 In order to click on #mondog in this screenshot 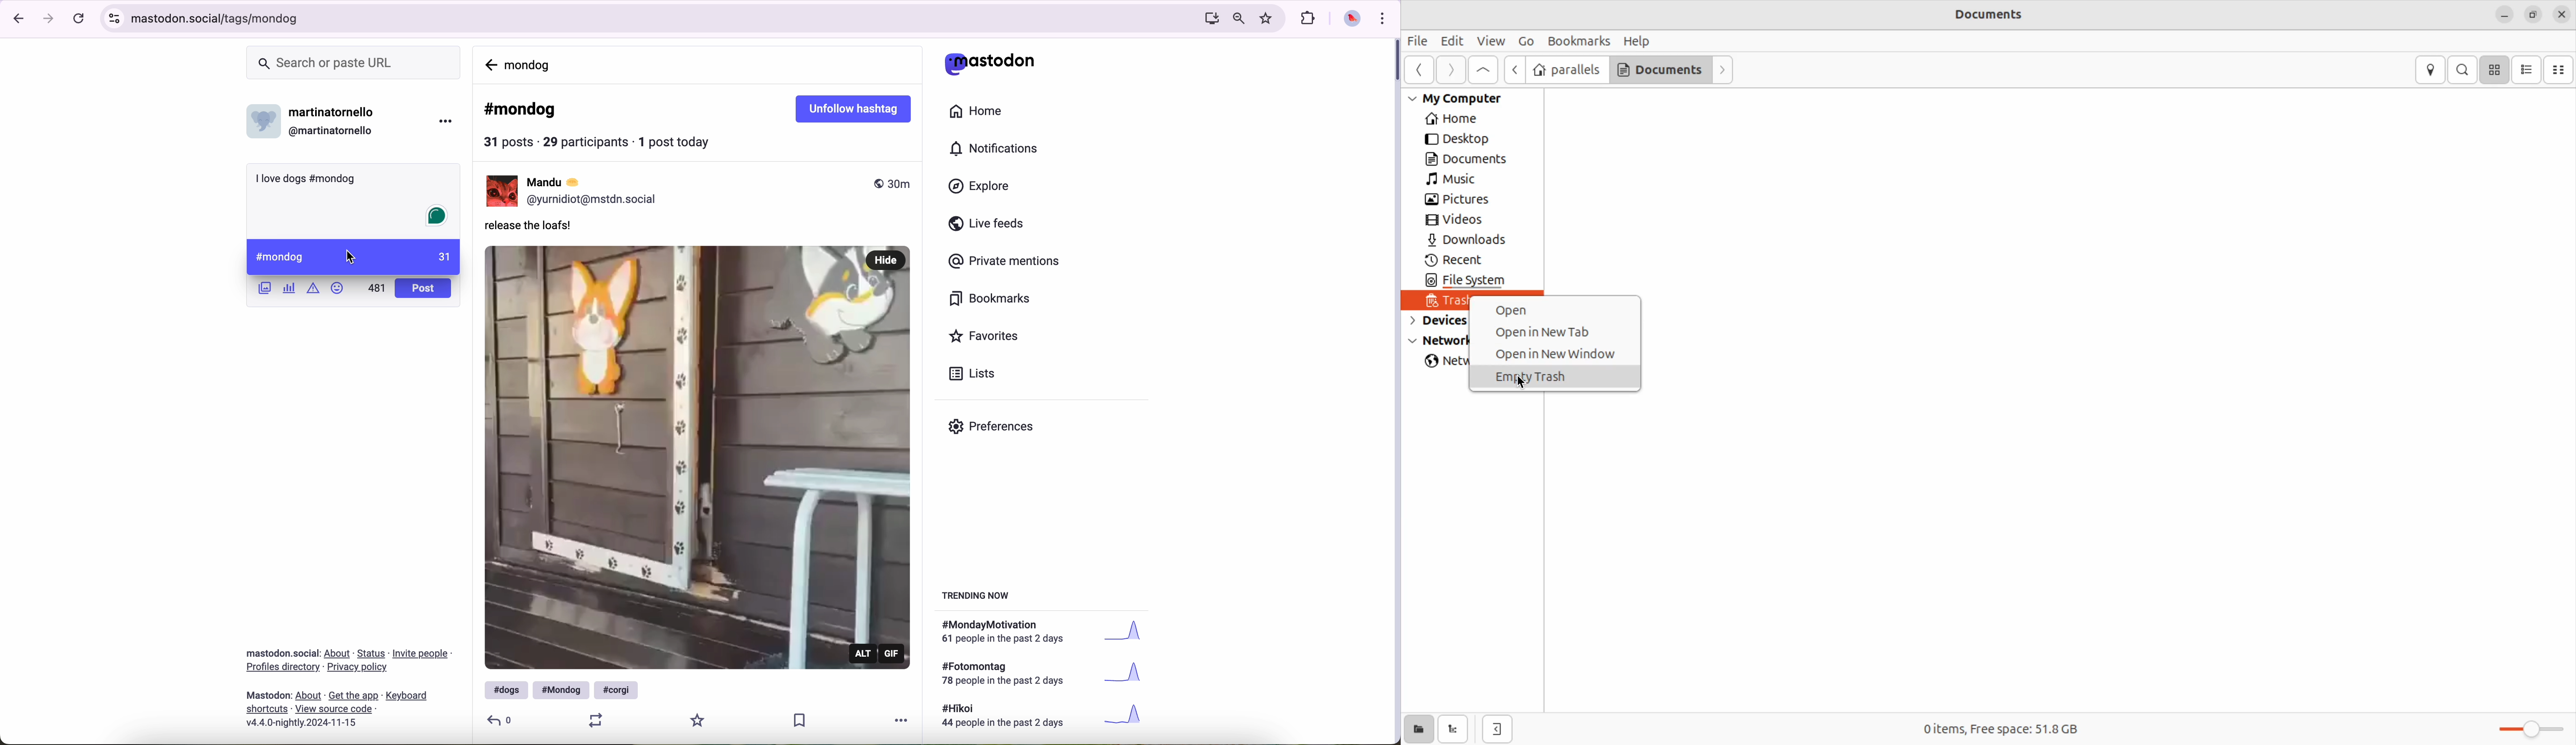, I will do `click(561, 690)`.